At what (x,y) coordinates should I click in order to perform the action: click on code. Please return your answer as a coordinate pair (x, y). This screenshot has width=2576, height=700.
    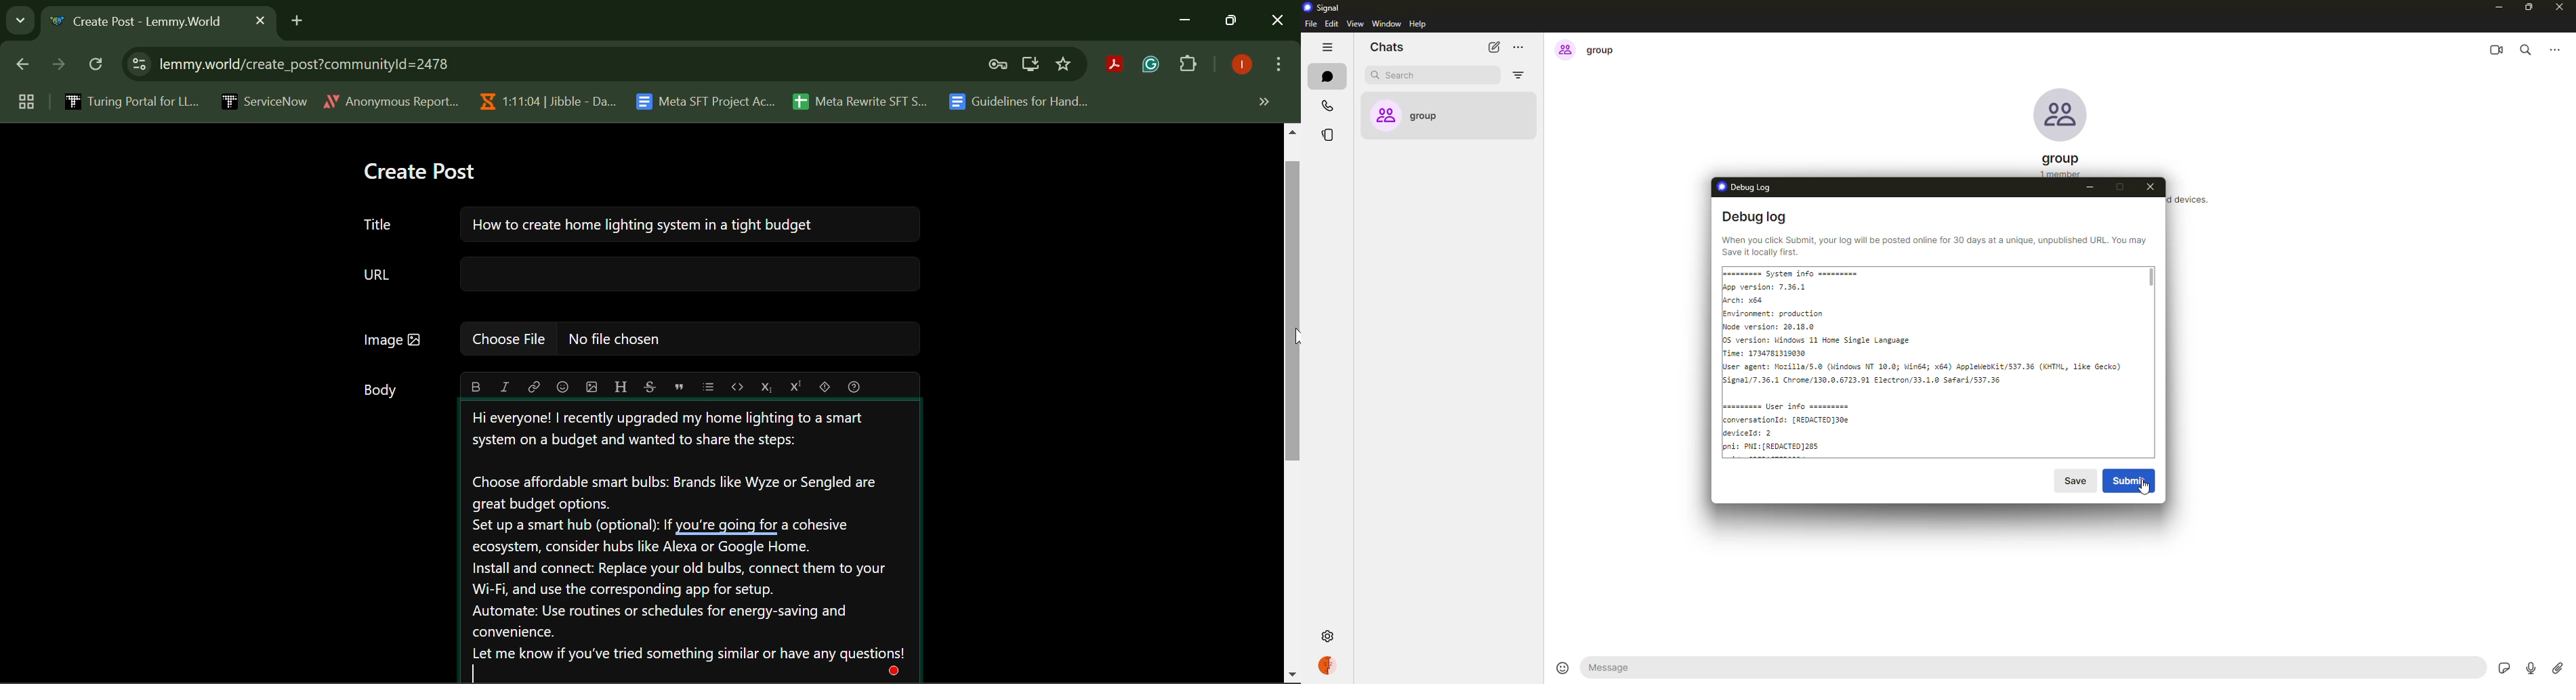
    Looking at the image, I should click on (737, 387).